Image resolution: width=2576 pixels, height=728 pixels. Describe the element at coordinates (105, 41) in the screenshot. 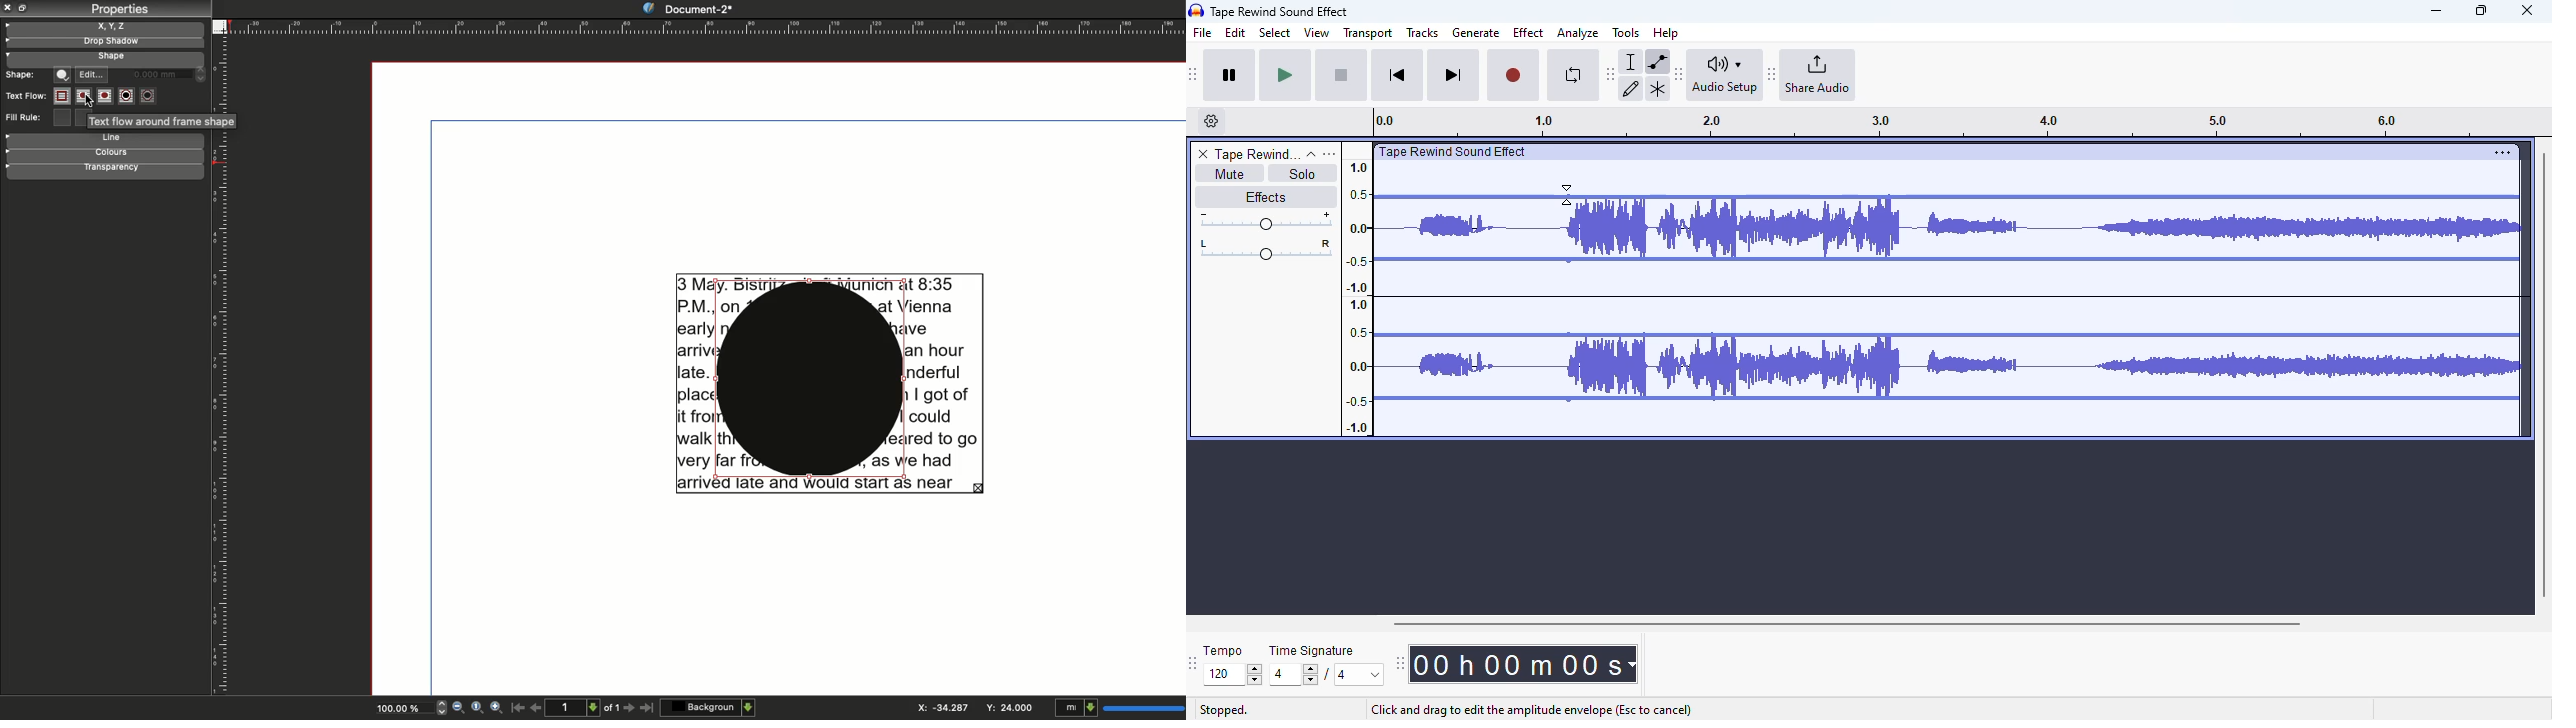

I see `Drop shadow` at that location.